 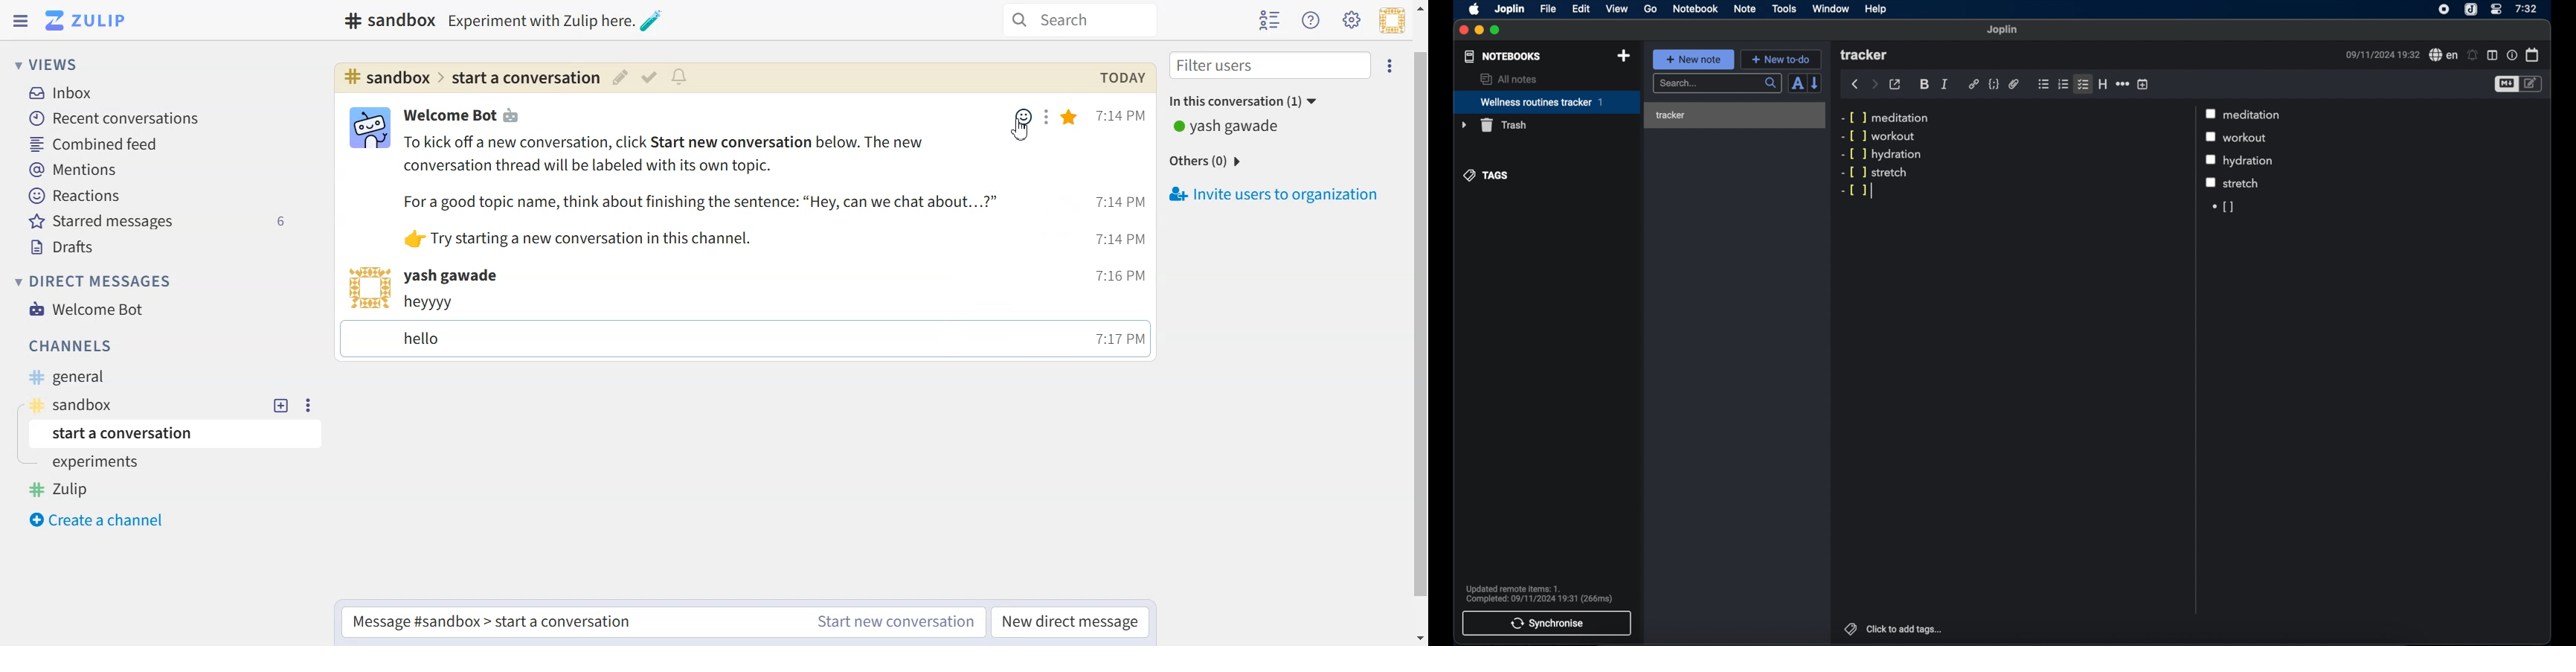 What do you see at coordinates (465, 115) in the screenshot?
I see `Text` at bounding box center [465, 115].